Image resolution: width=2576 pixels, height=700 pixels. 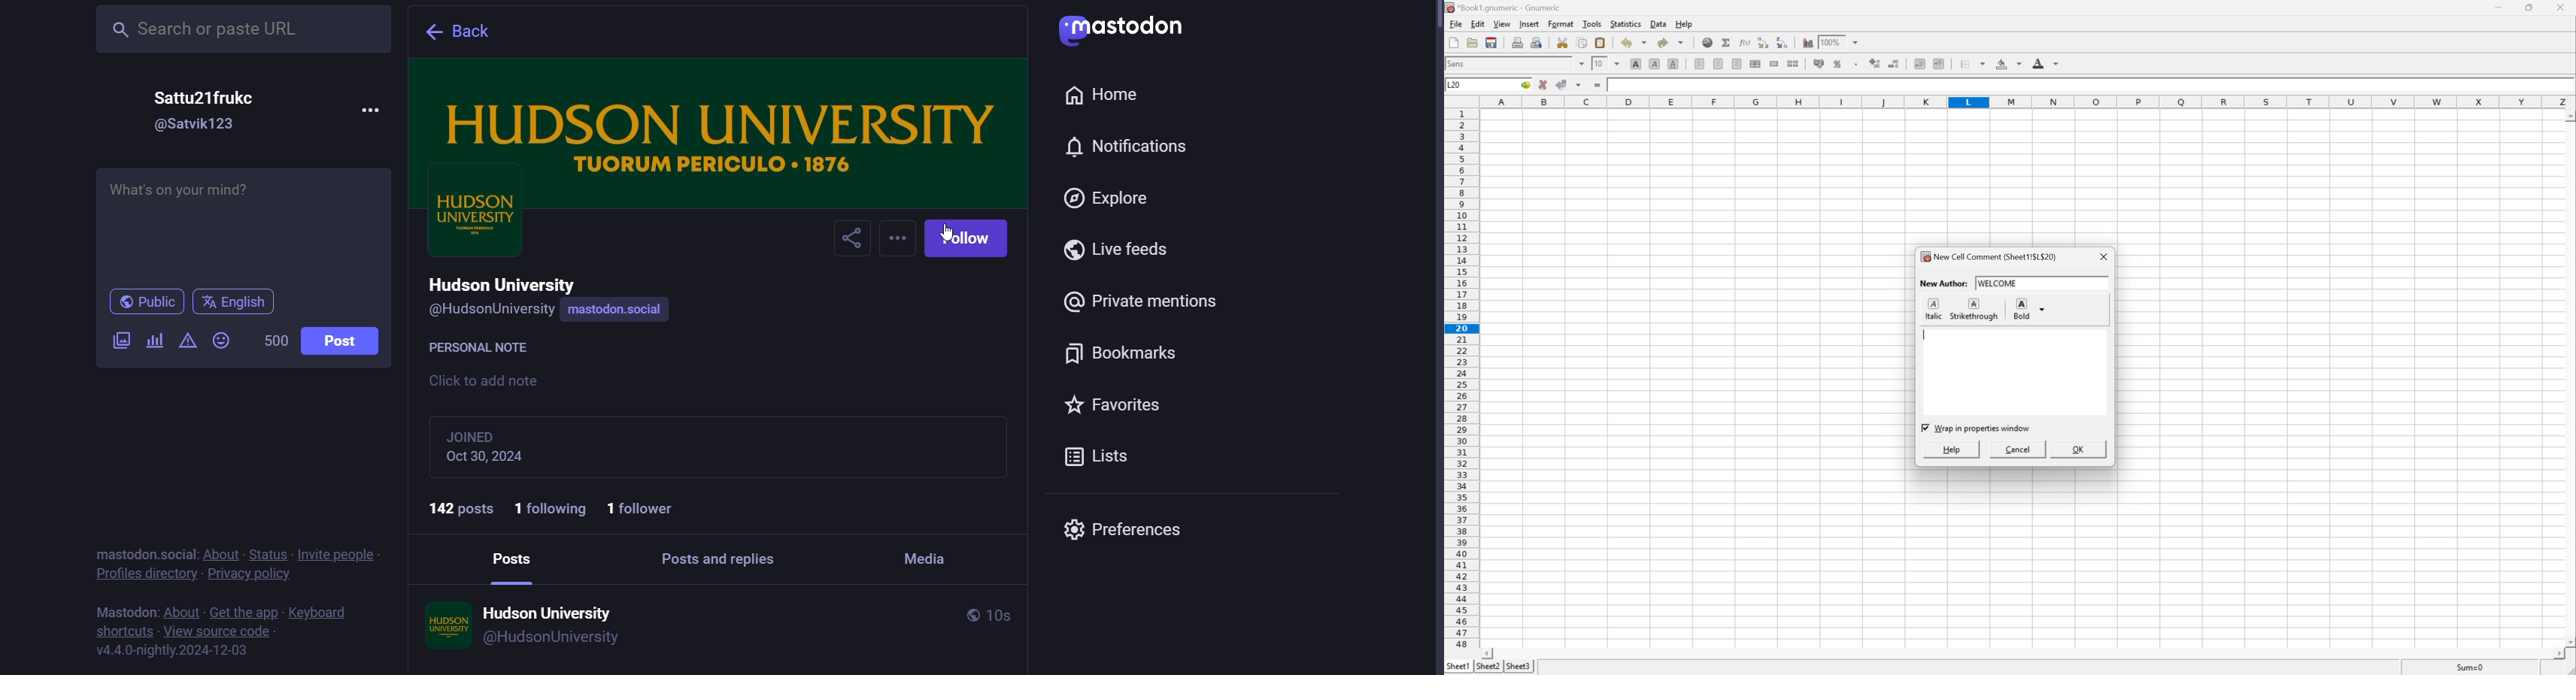 I want to click on Drop Down, so click(x=1856, y=42).